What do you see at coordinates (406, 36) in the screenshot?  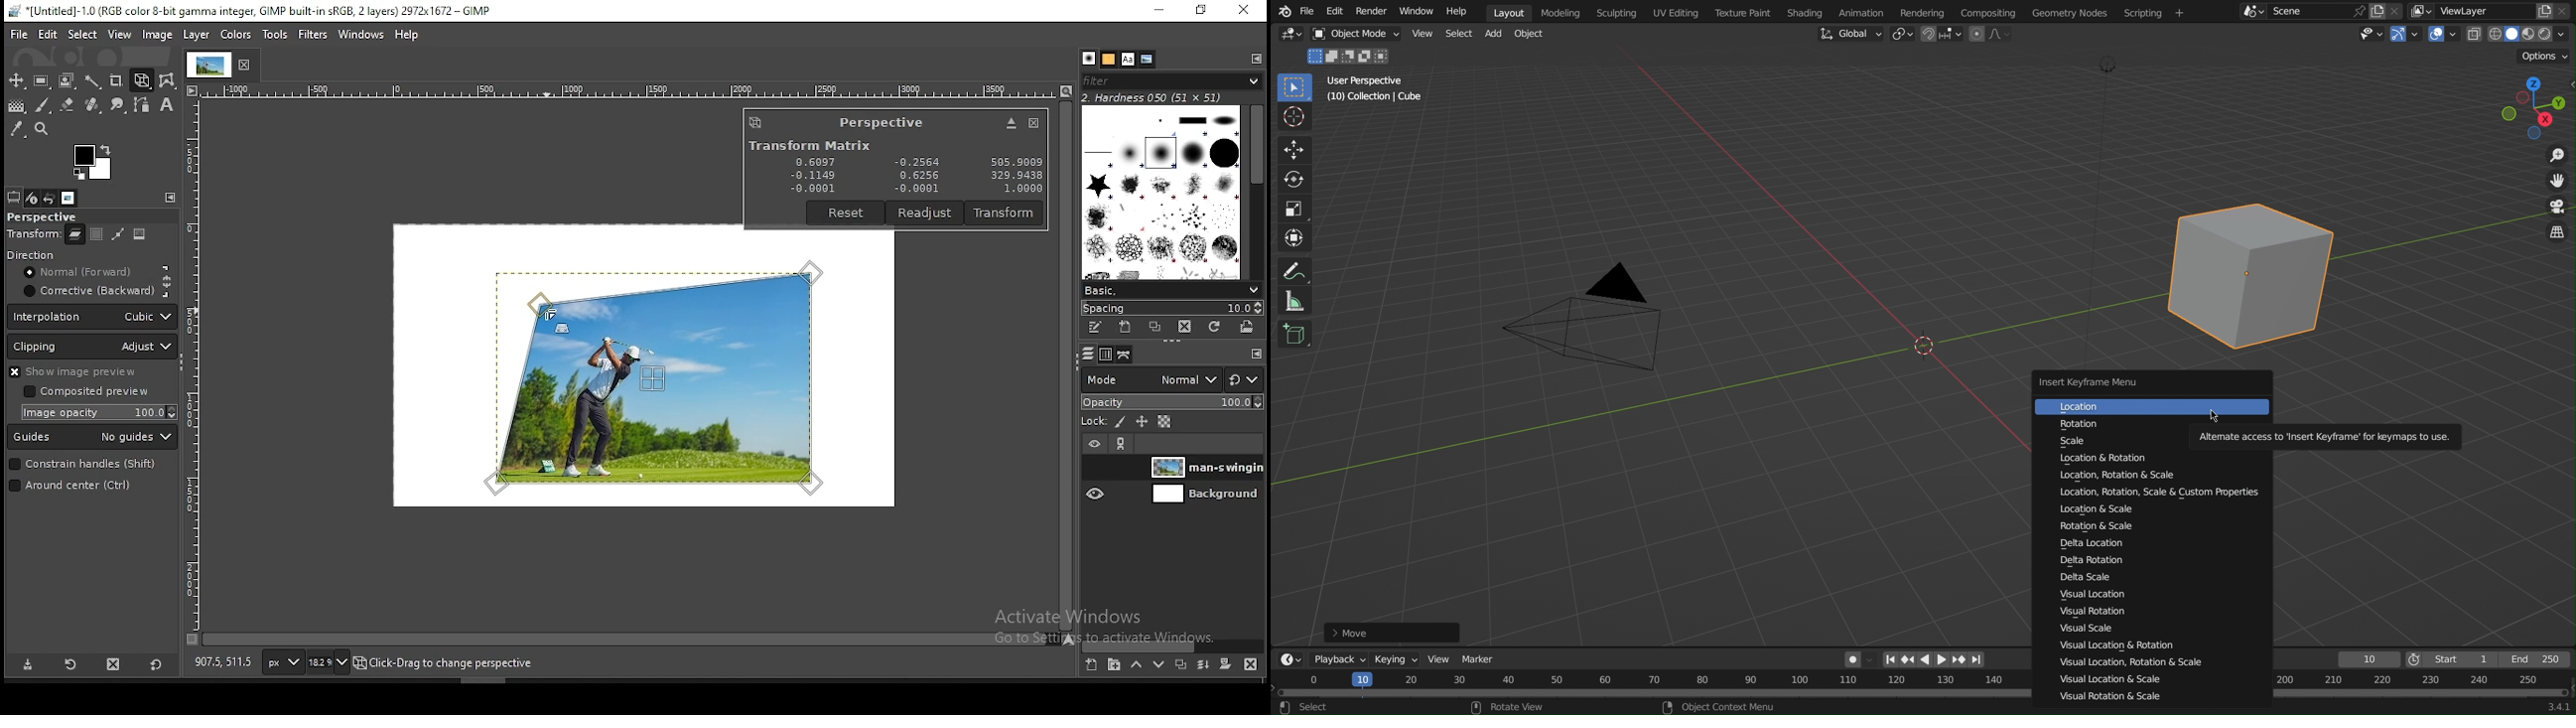 I see `help` at bounding box center [406, 36].